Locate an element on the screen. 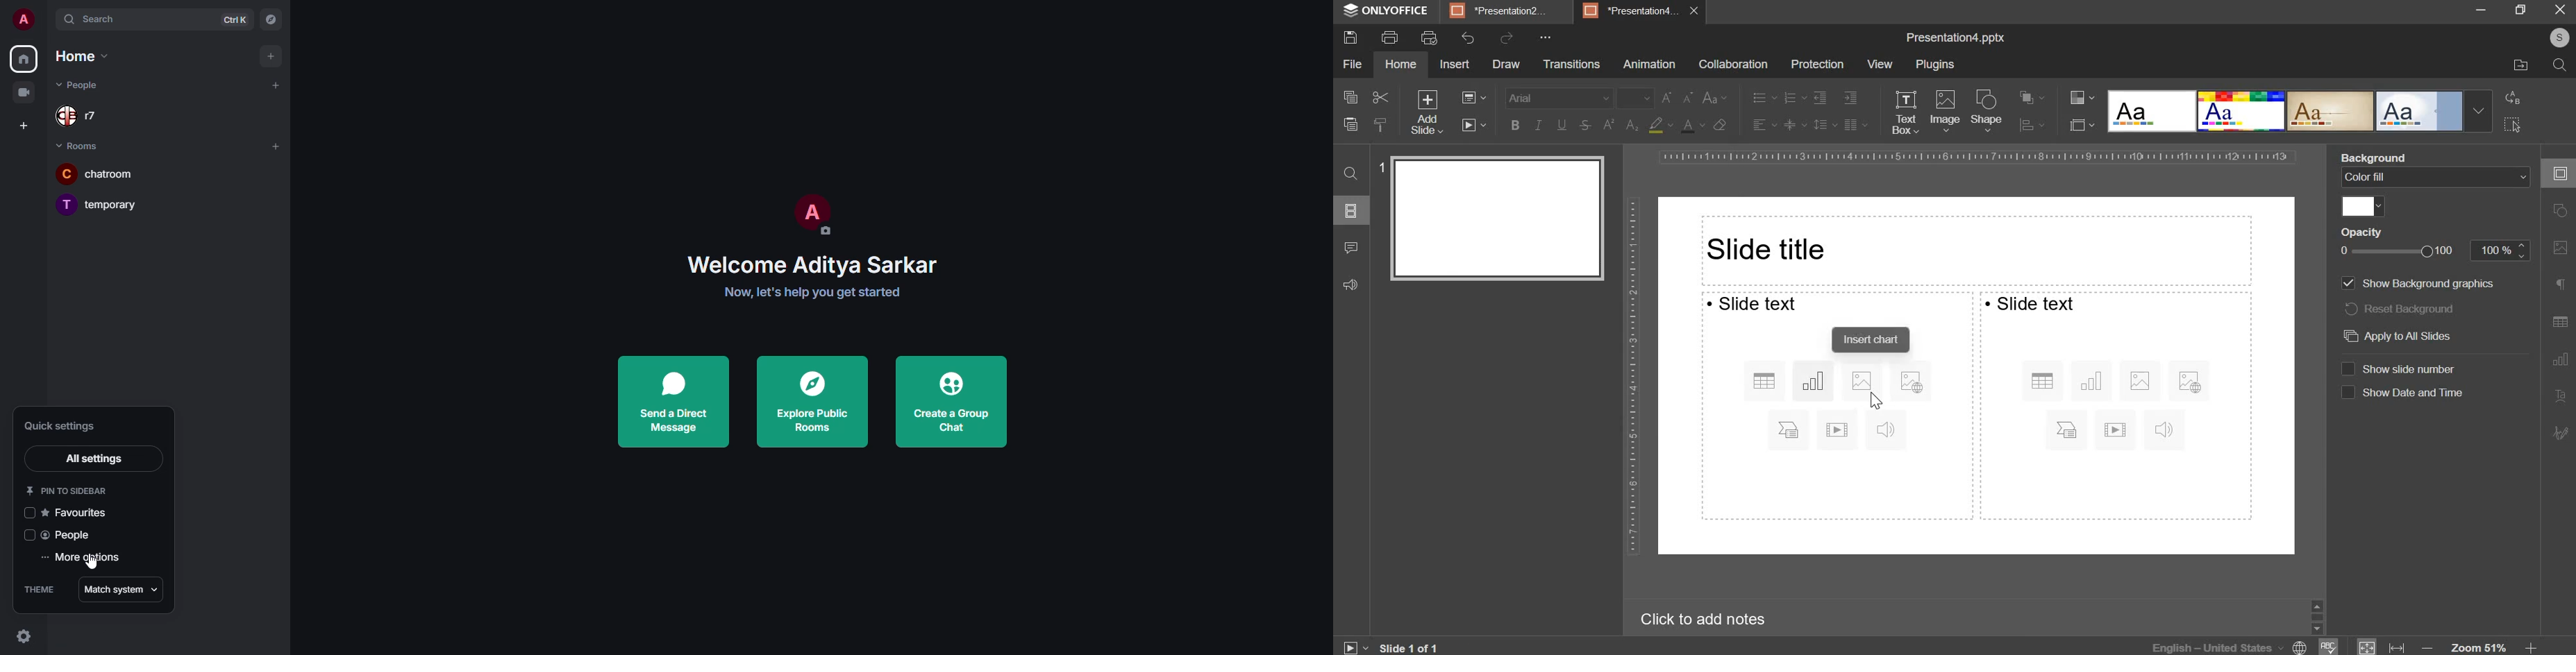  file location is located at coordinates (2521, 66).